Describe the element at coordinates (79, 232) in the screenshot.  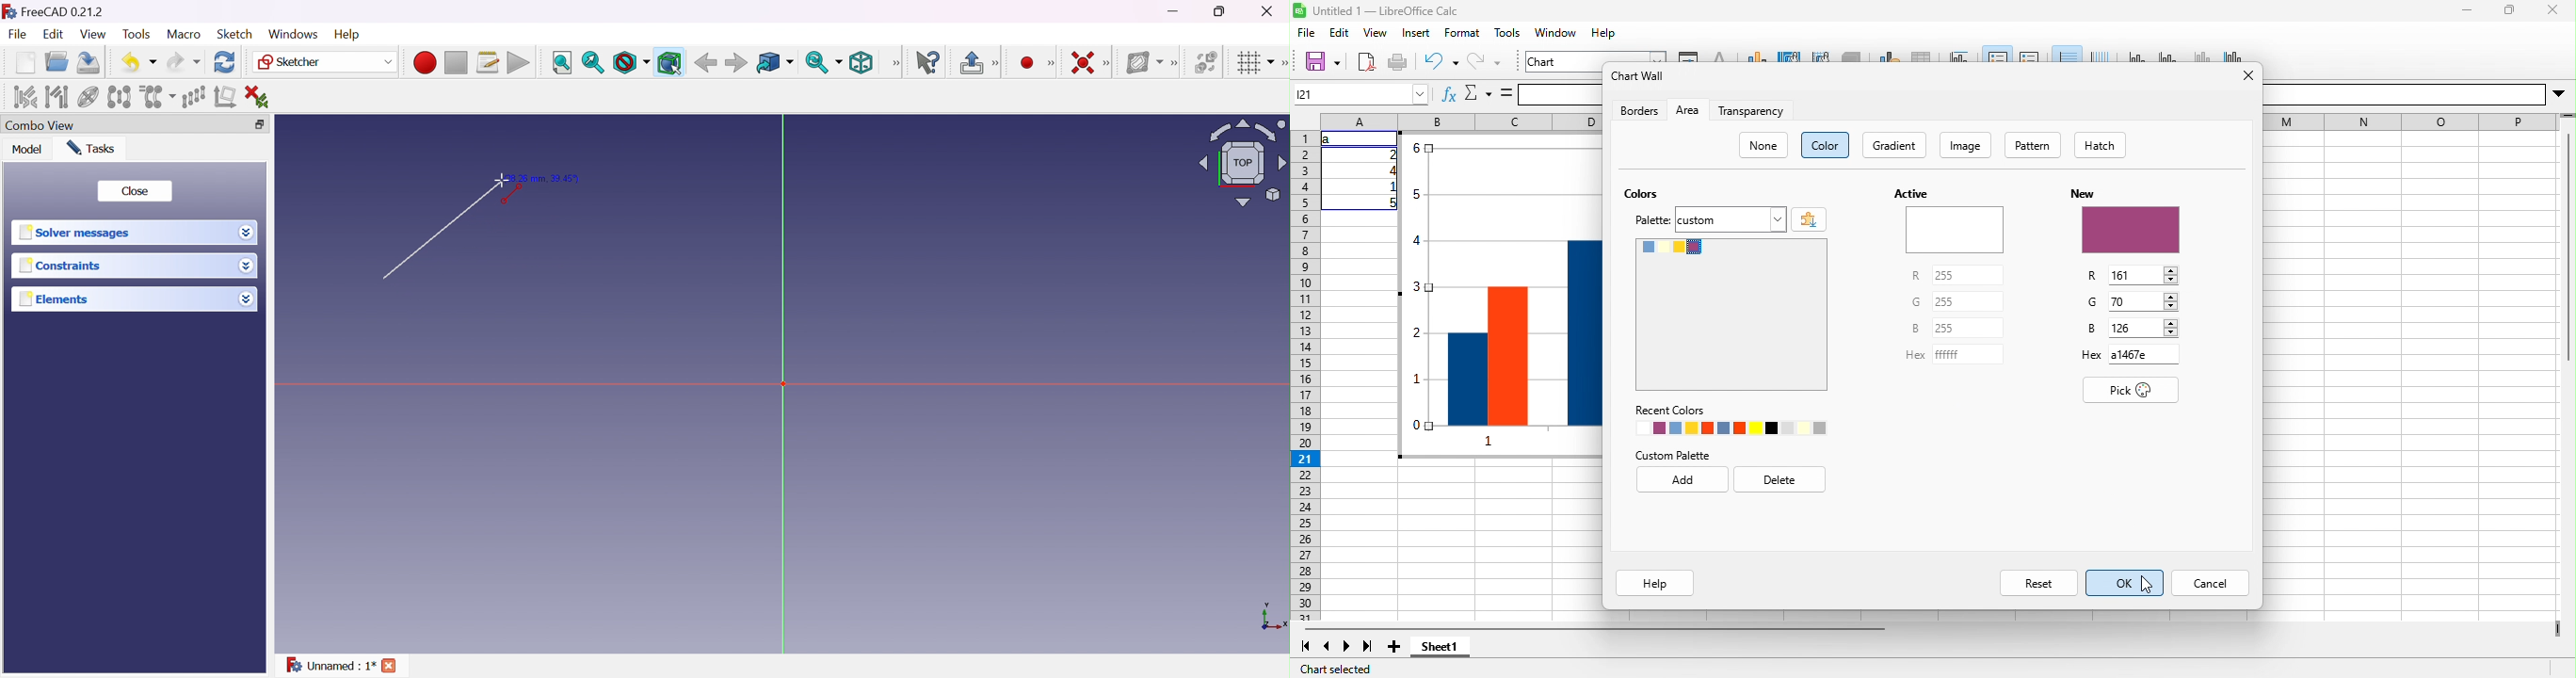
I see `Solver messages` at that location.